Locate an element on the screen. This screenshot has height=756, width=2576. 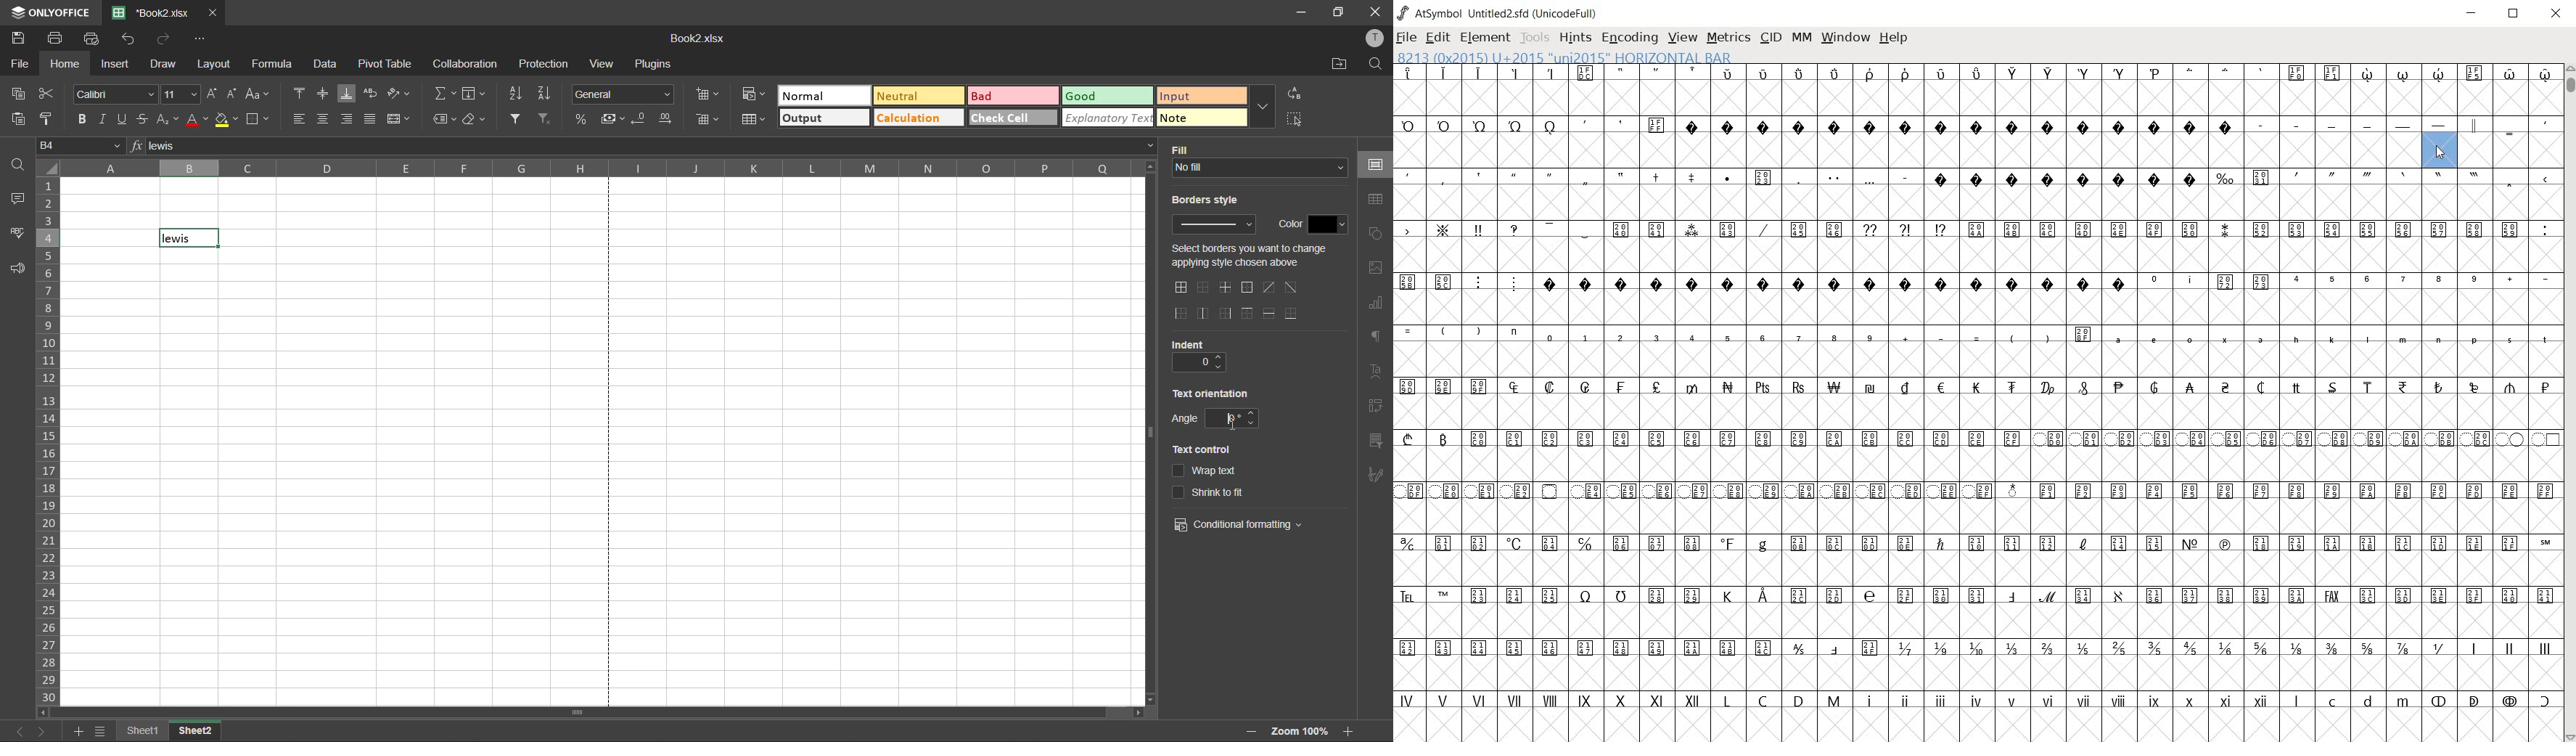
table is located at coordinates (1376, 201).